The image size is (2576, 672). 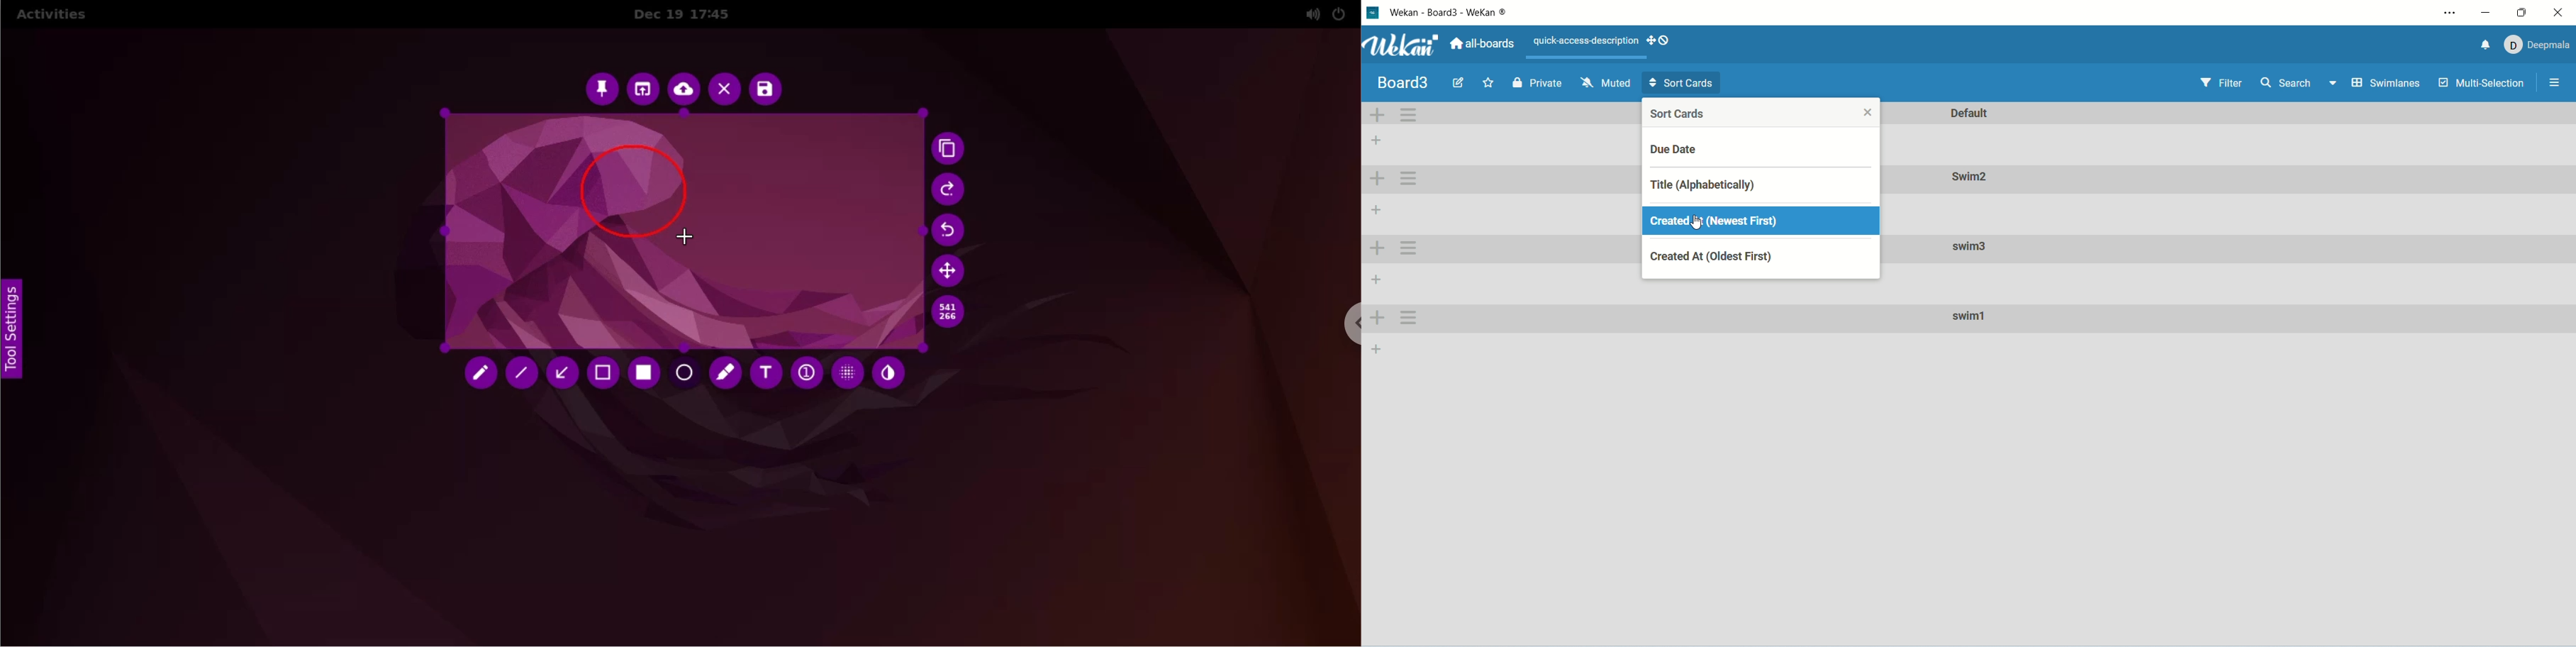 I want to click on muted, so click(x=1605, y=83).